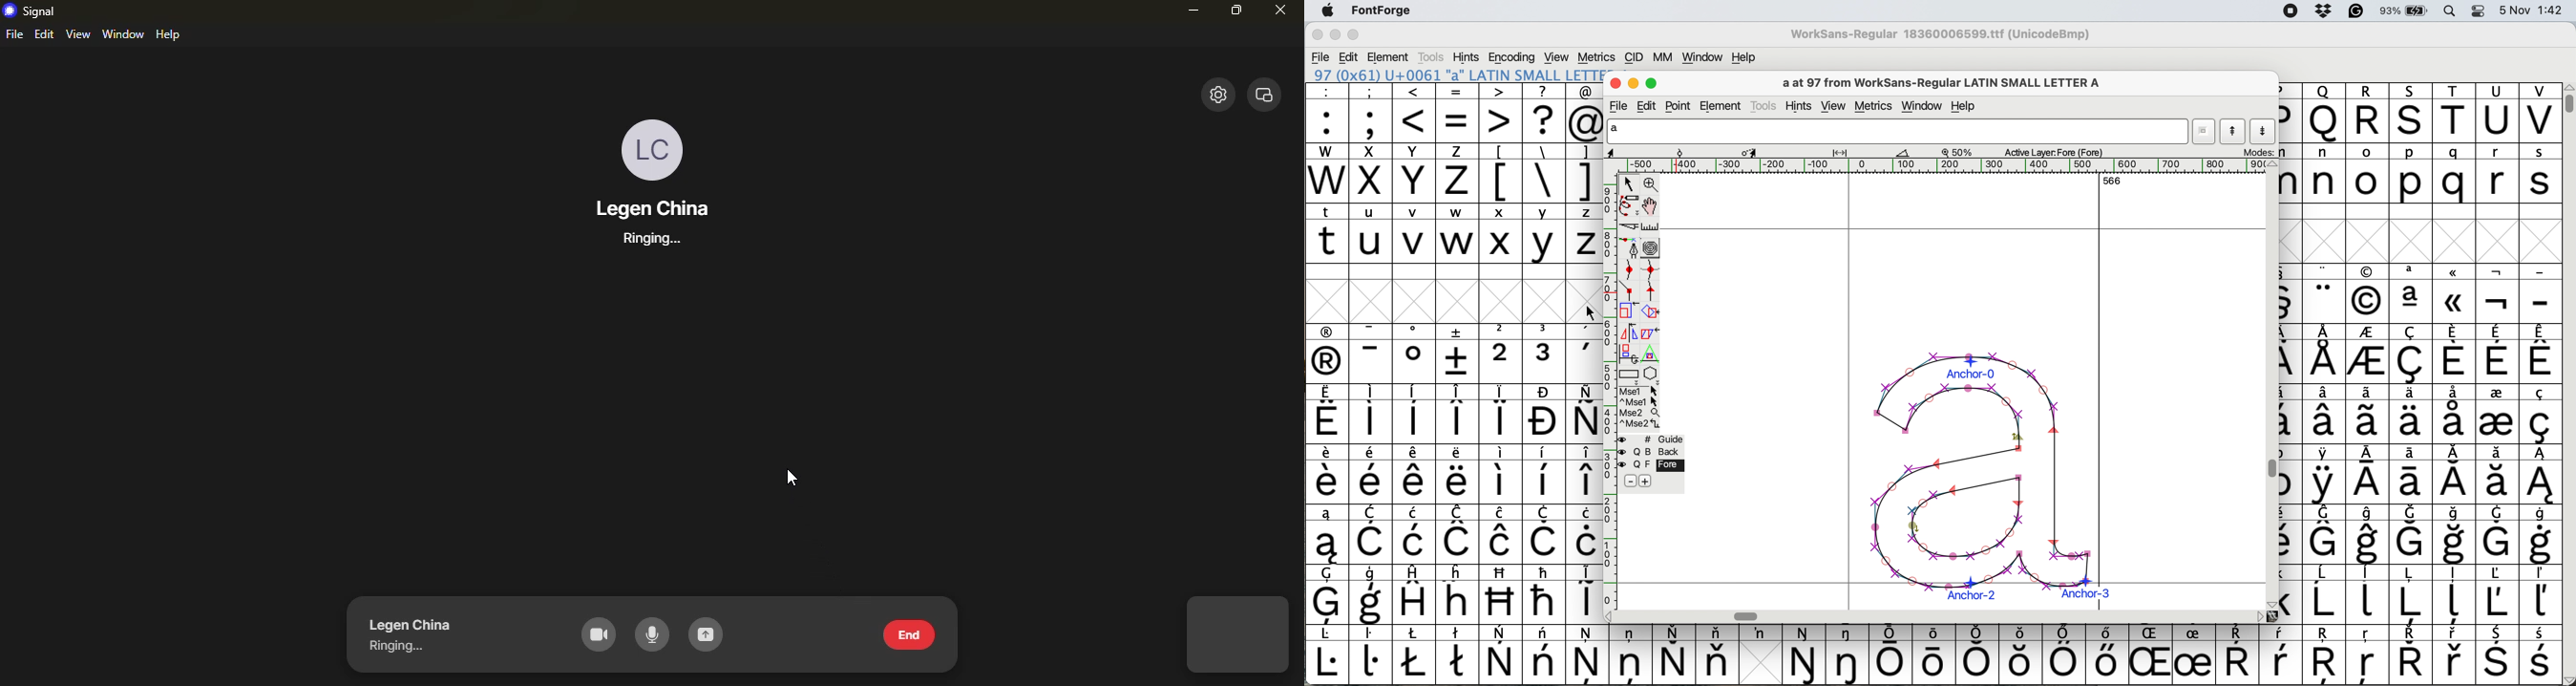  I want to click on symbol, so click(2325, 595).